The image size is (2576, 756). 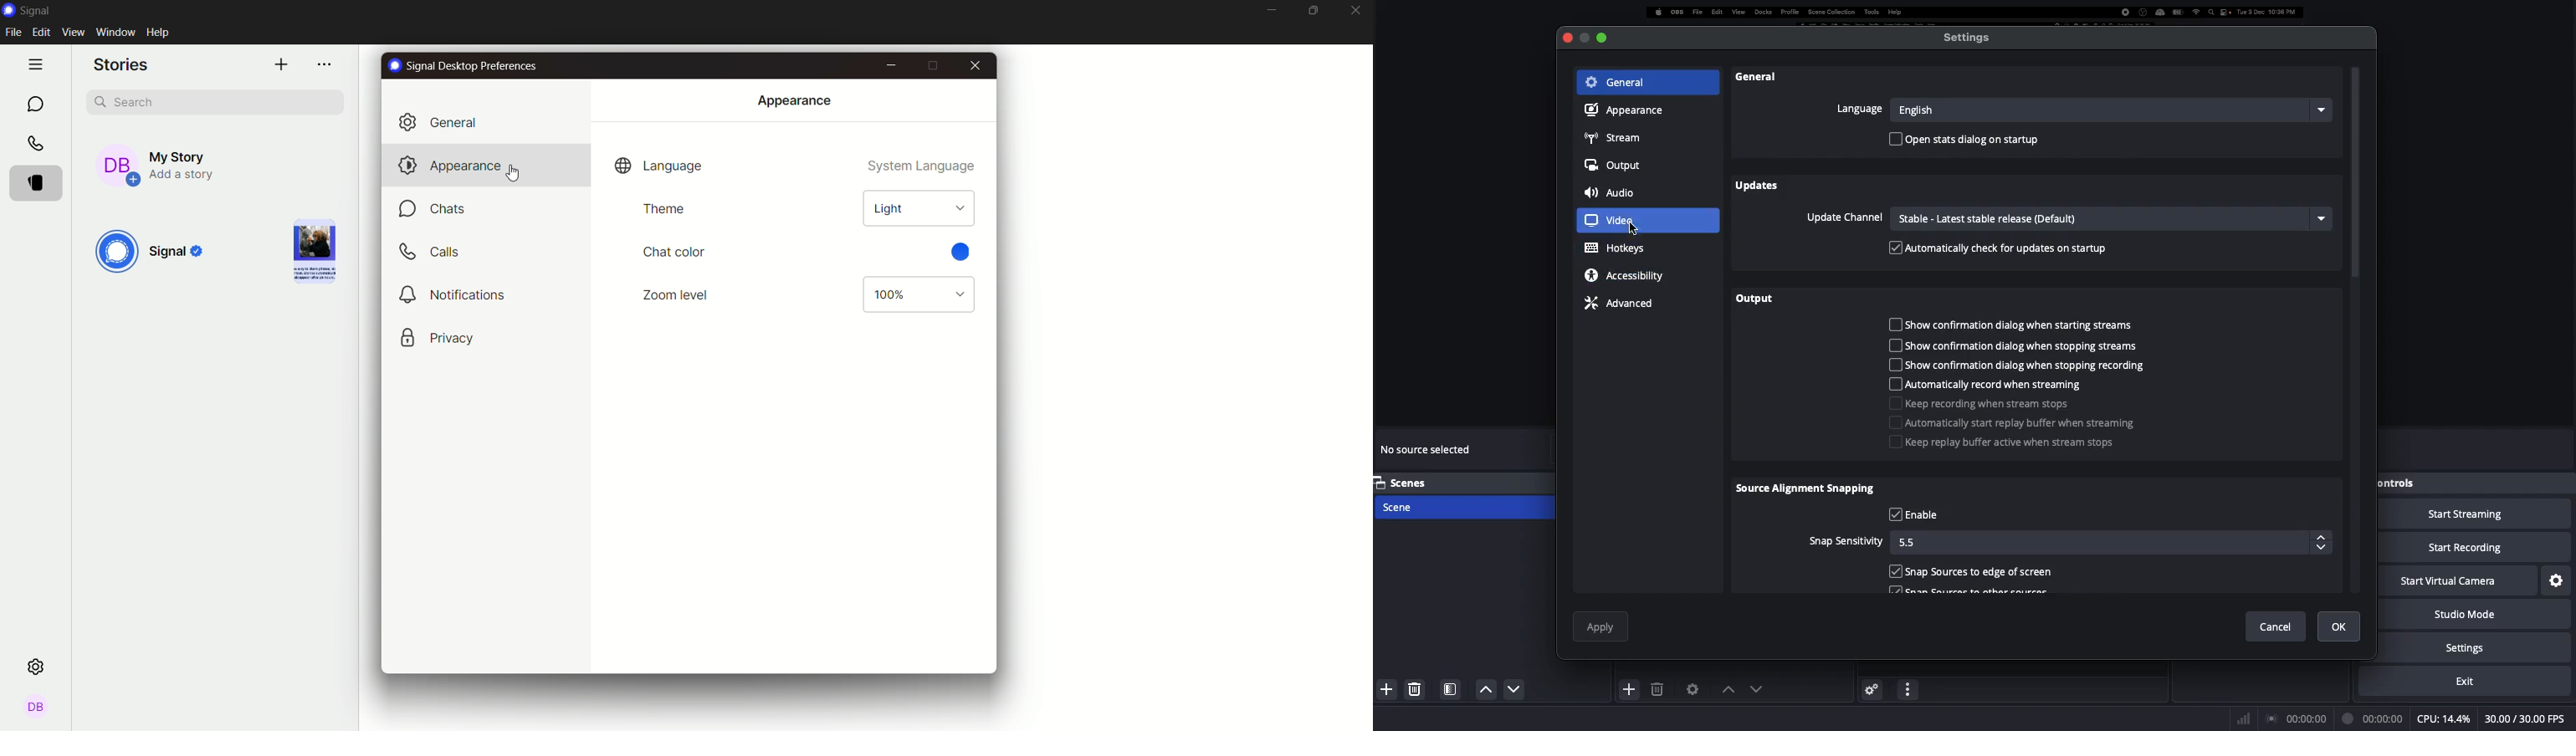 I want to click on Start streaming, so click(x=2476, y=515).